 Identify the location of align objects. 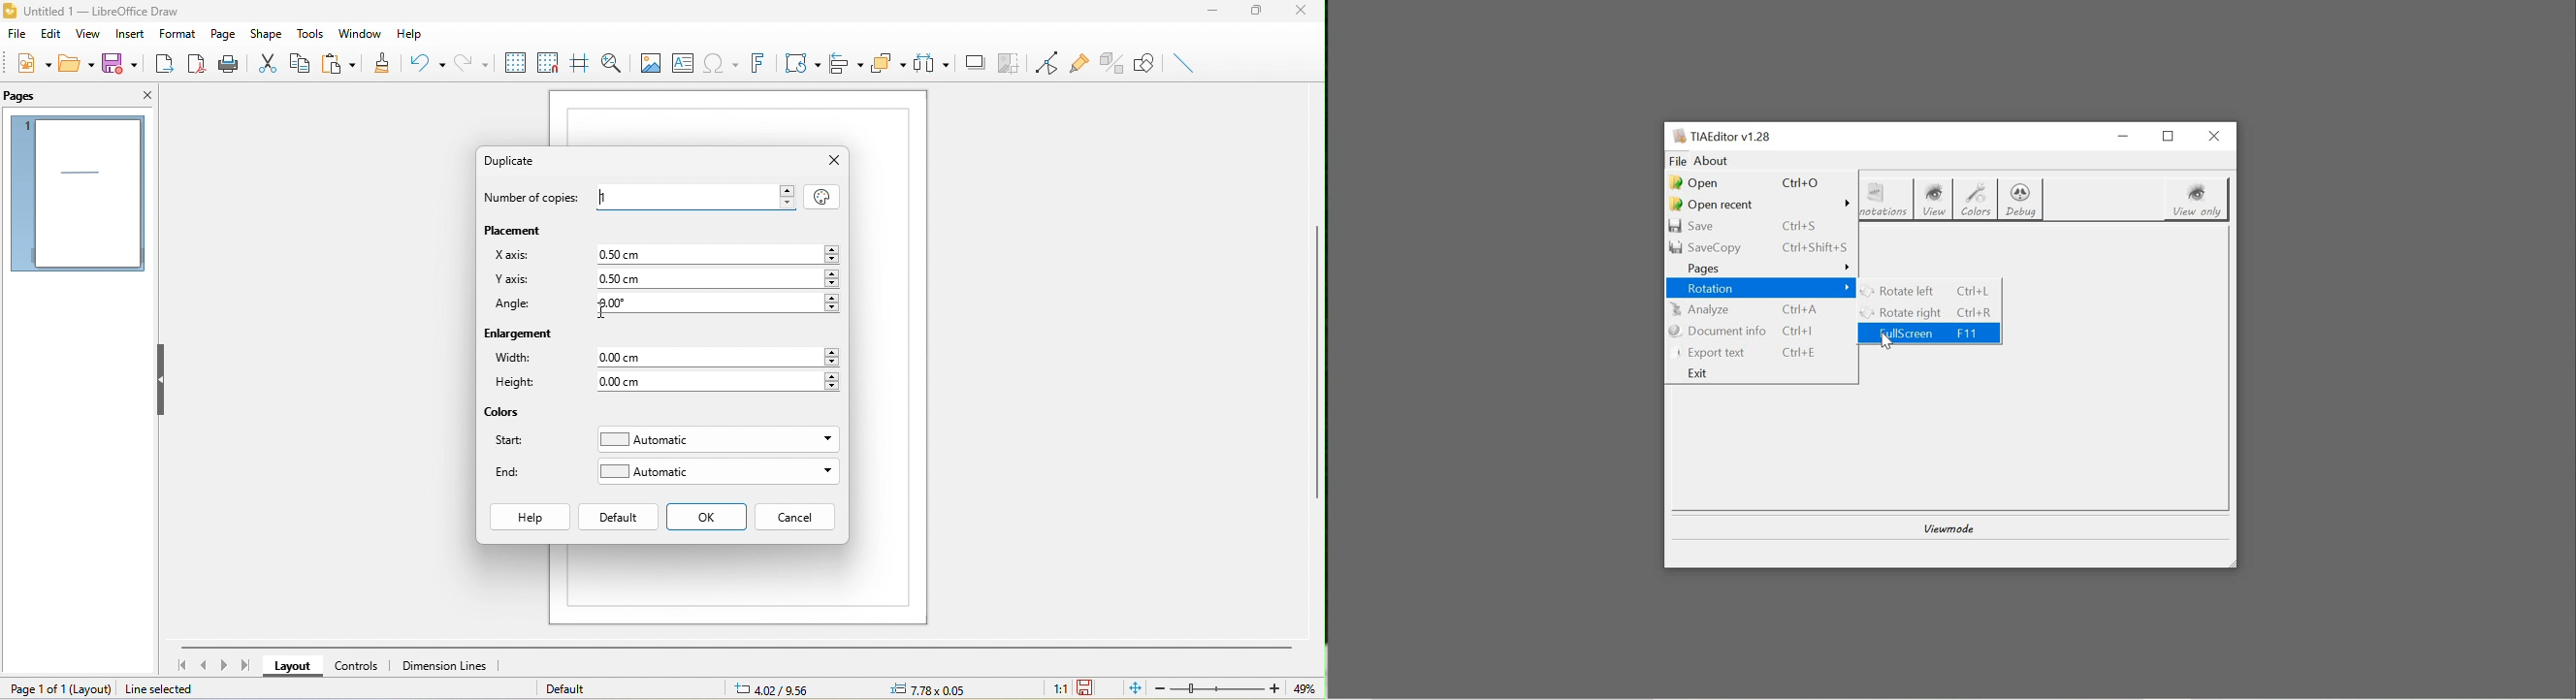
(848, 64).